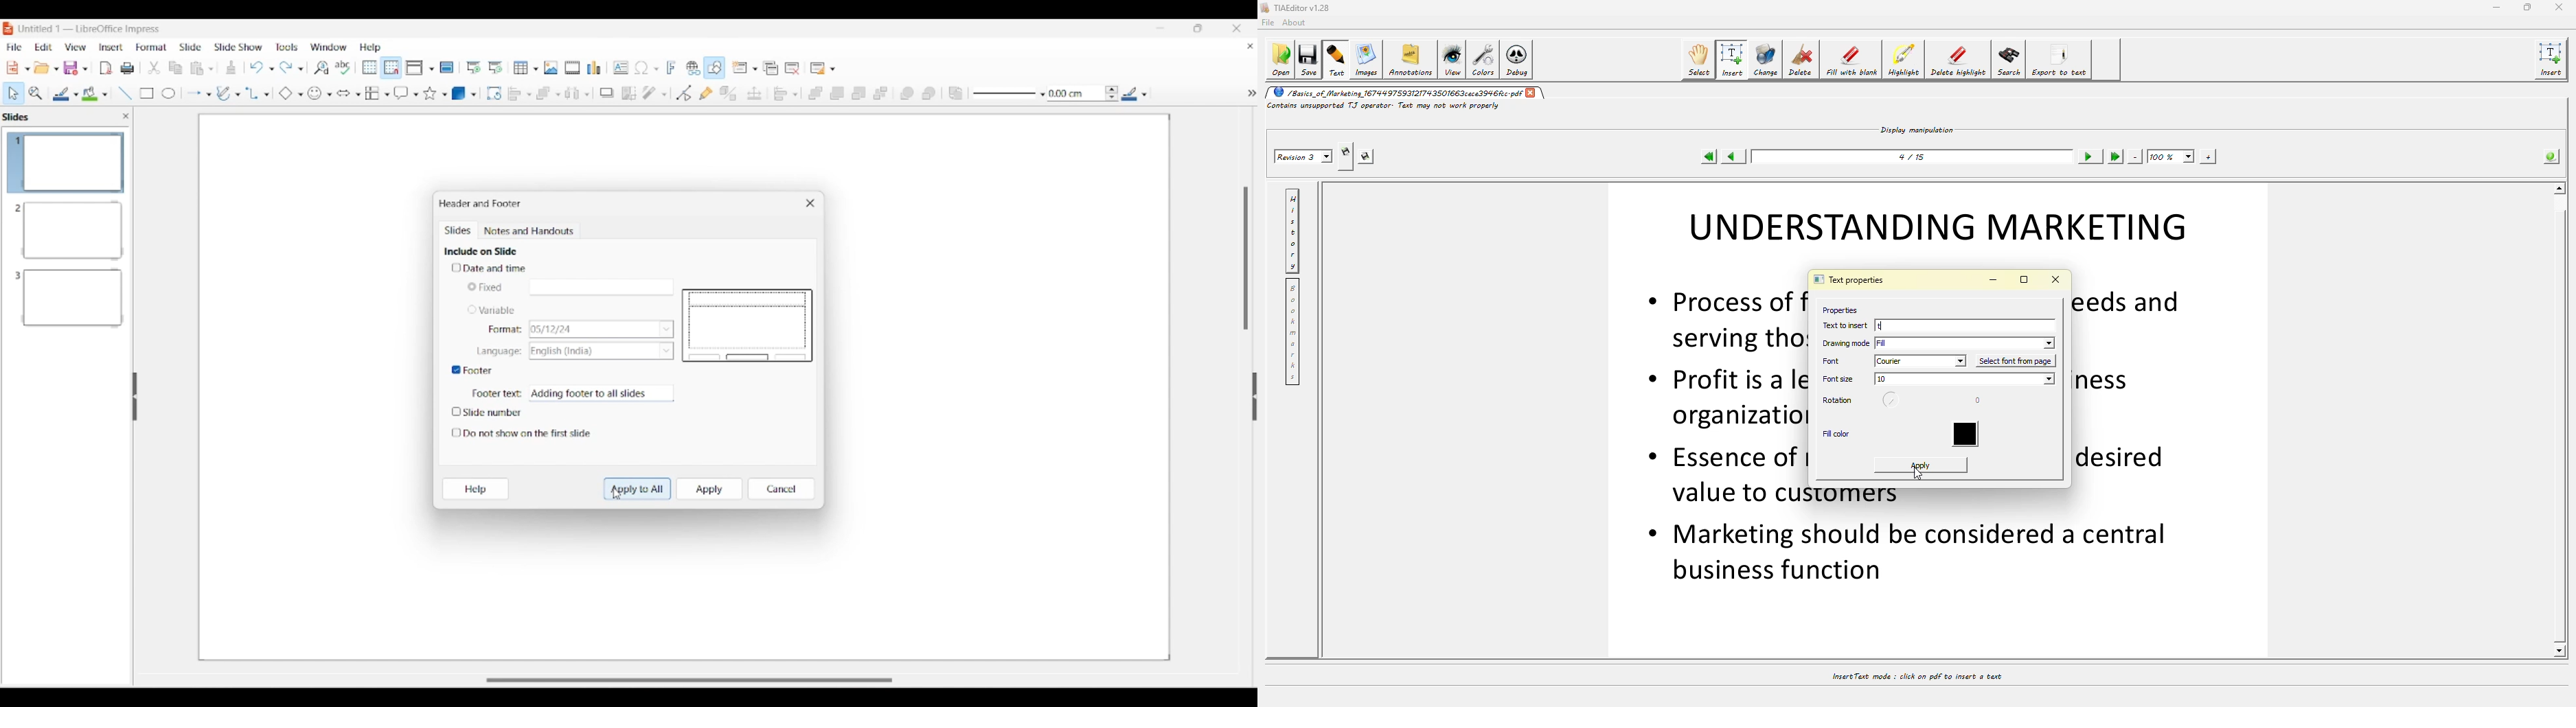 This screenshot has height=728, width=2576. I want to click on Hide left panel, so click(135, 397).